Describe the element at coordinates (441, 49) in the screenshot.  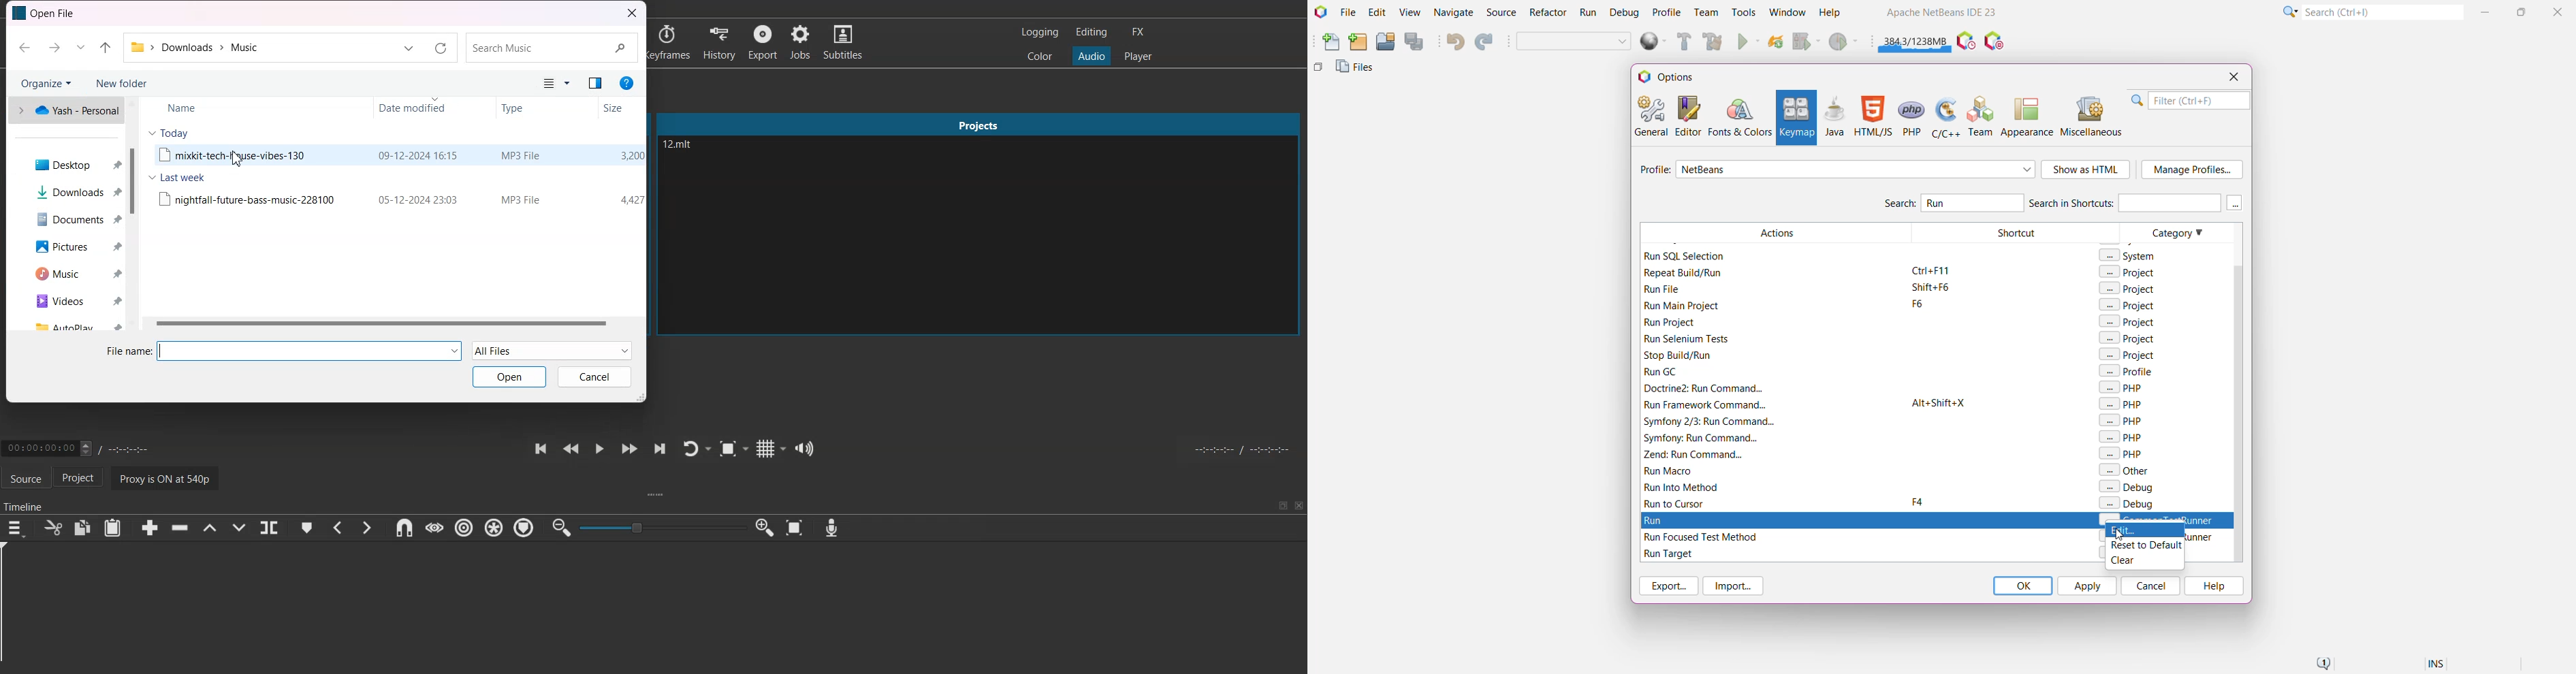
I see `Refresh` at that location.